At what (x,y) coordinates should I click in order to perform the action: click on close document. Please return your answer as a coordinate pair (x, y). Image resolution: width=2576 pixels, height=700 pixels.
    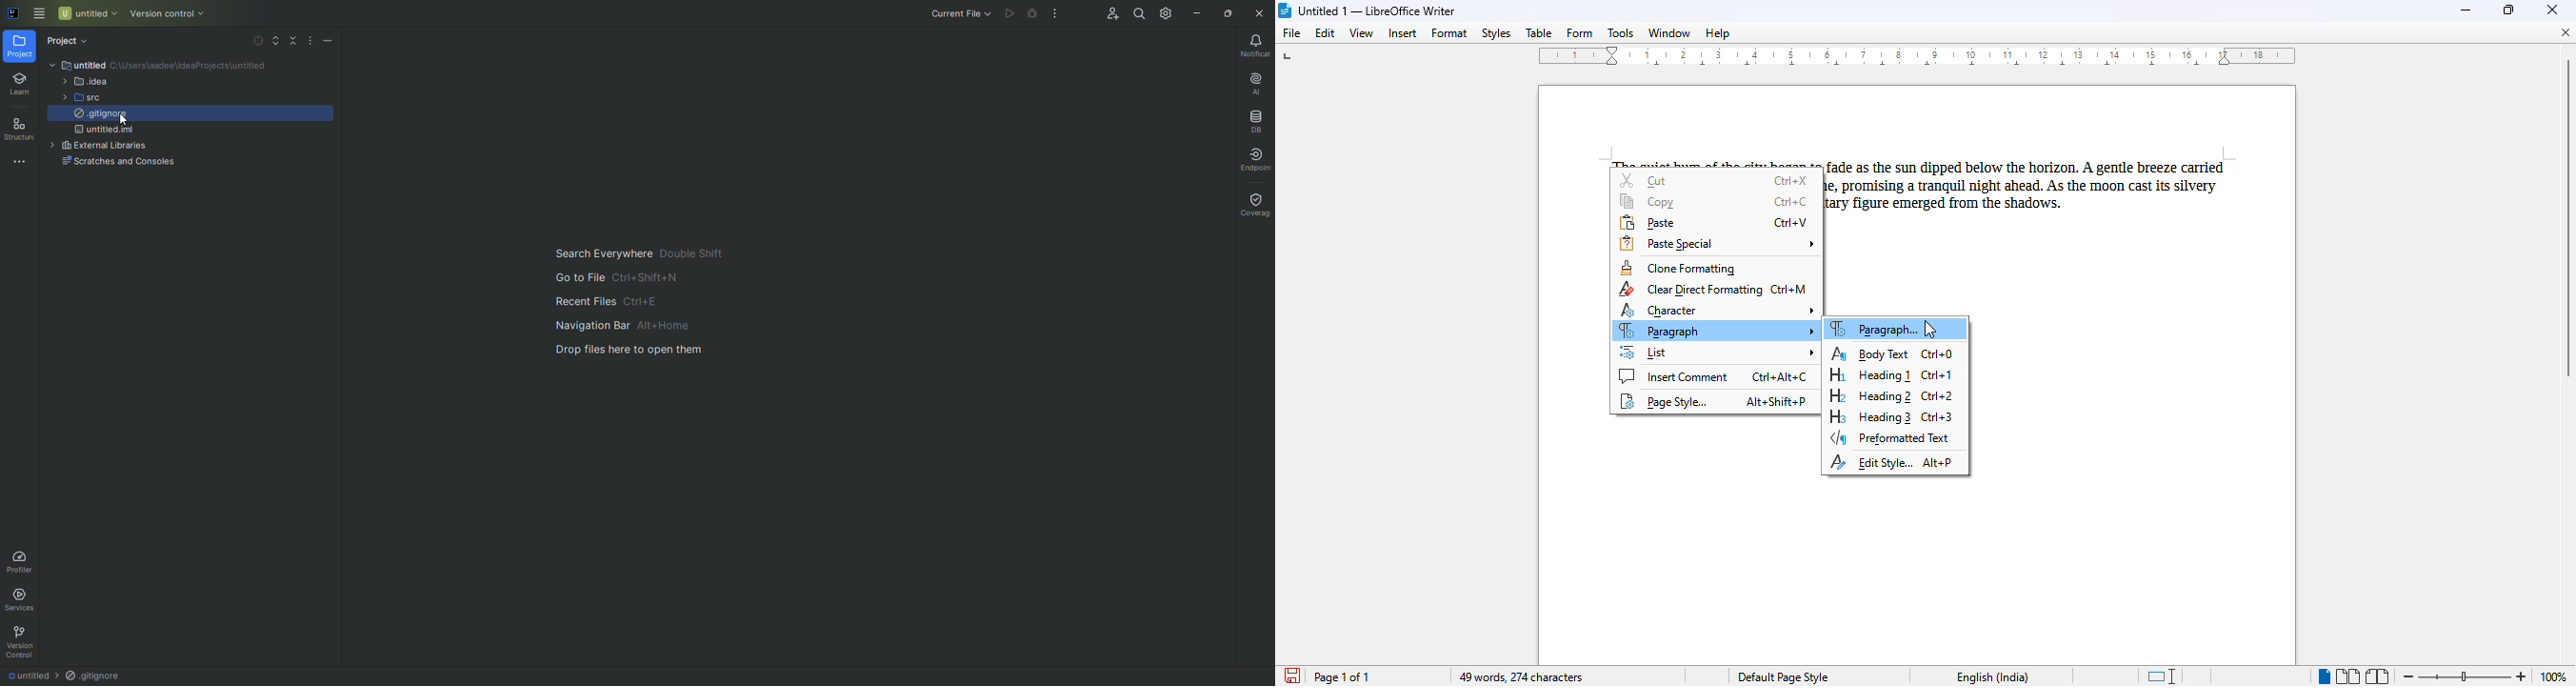
    Looking at the image, I should click on (2566, 32).